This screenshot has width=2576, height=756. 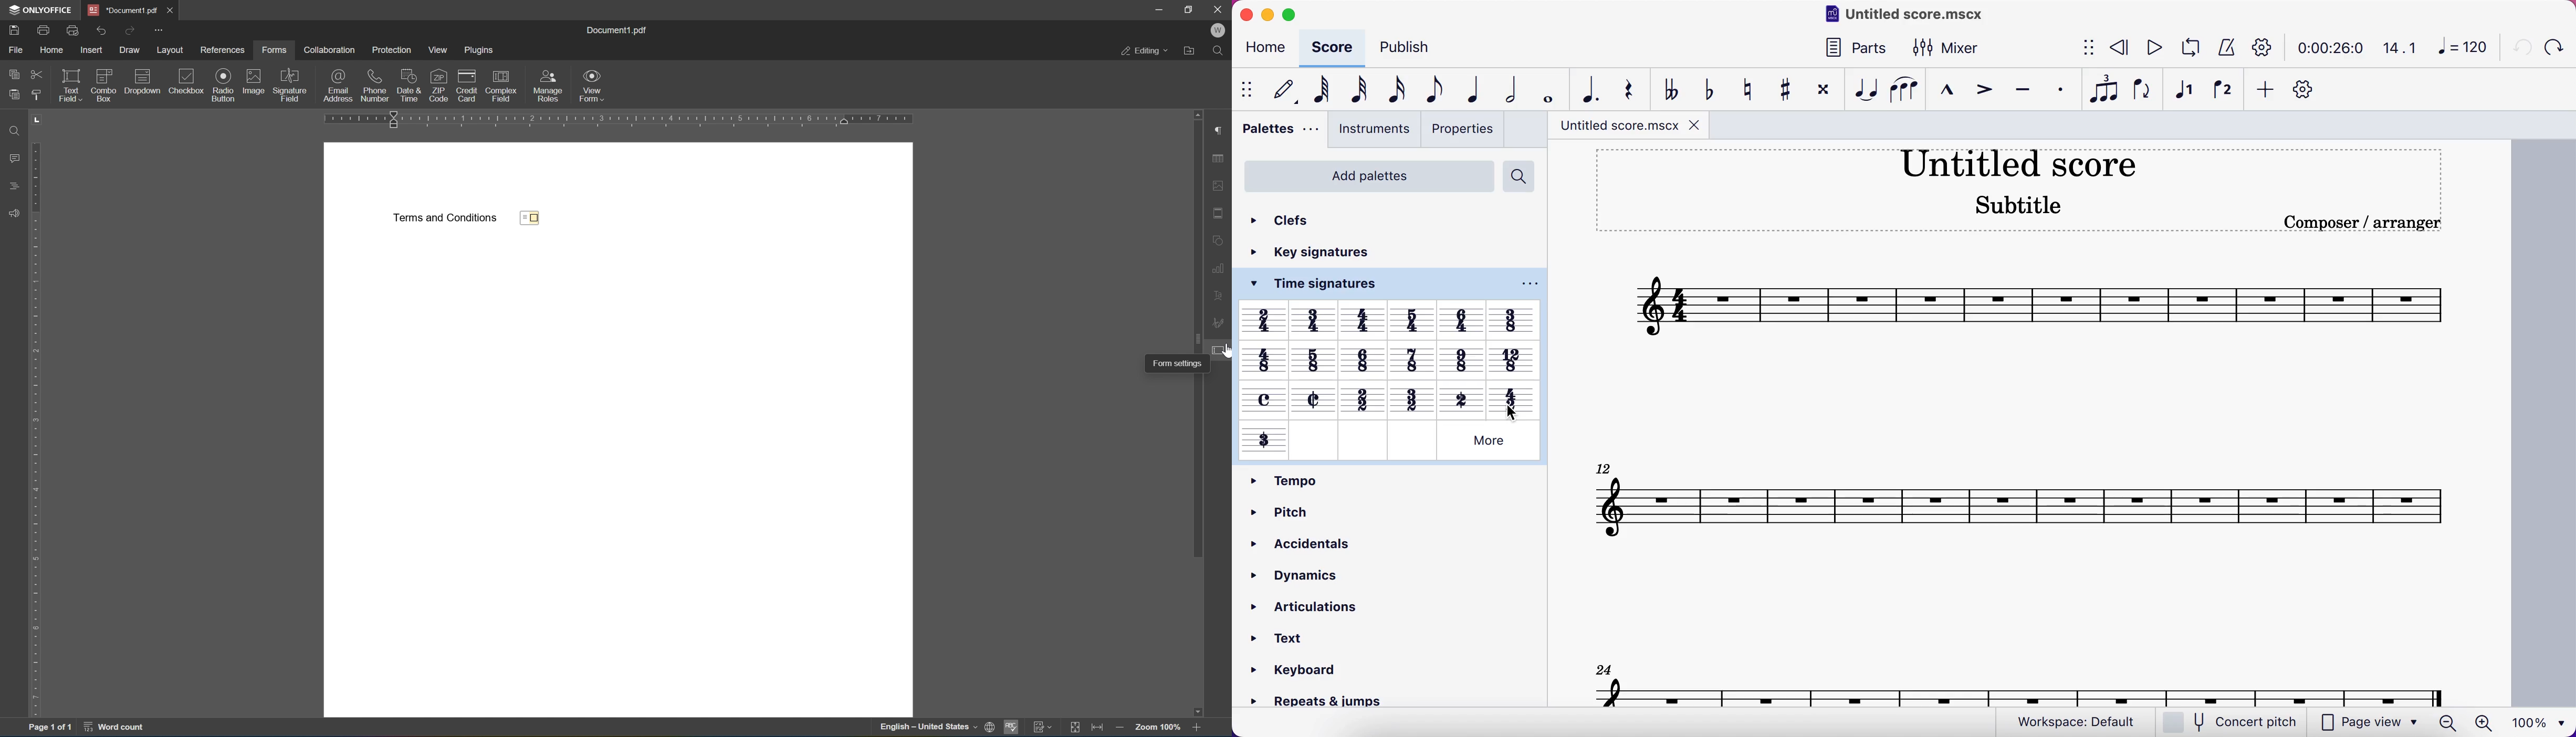 What do you see at coordinates (1469, 89) in the screenshot?
I see `quarter note` at bounding box center [1469, 89].